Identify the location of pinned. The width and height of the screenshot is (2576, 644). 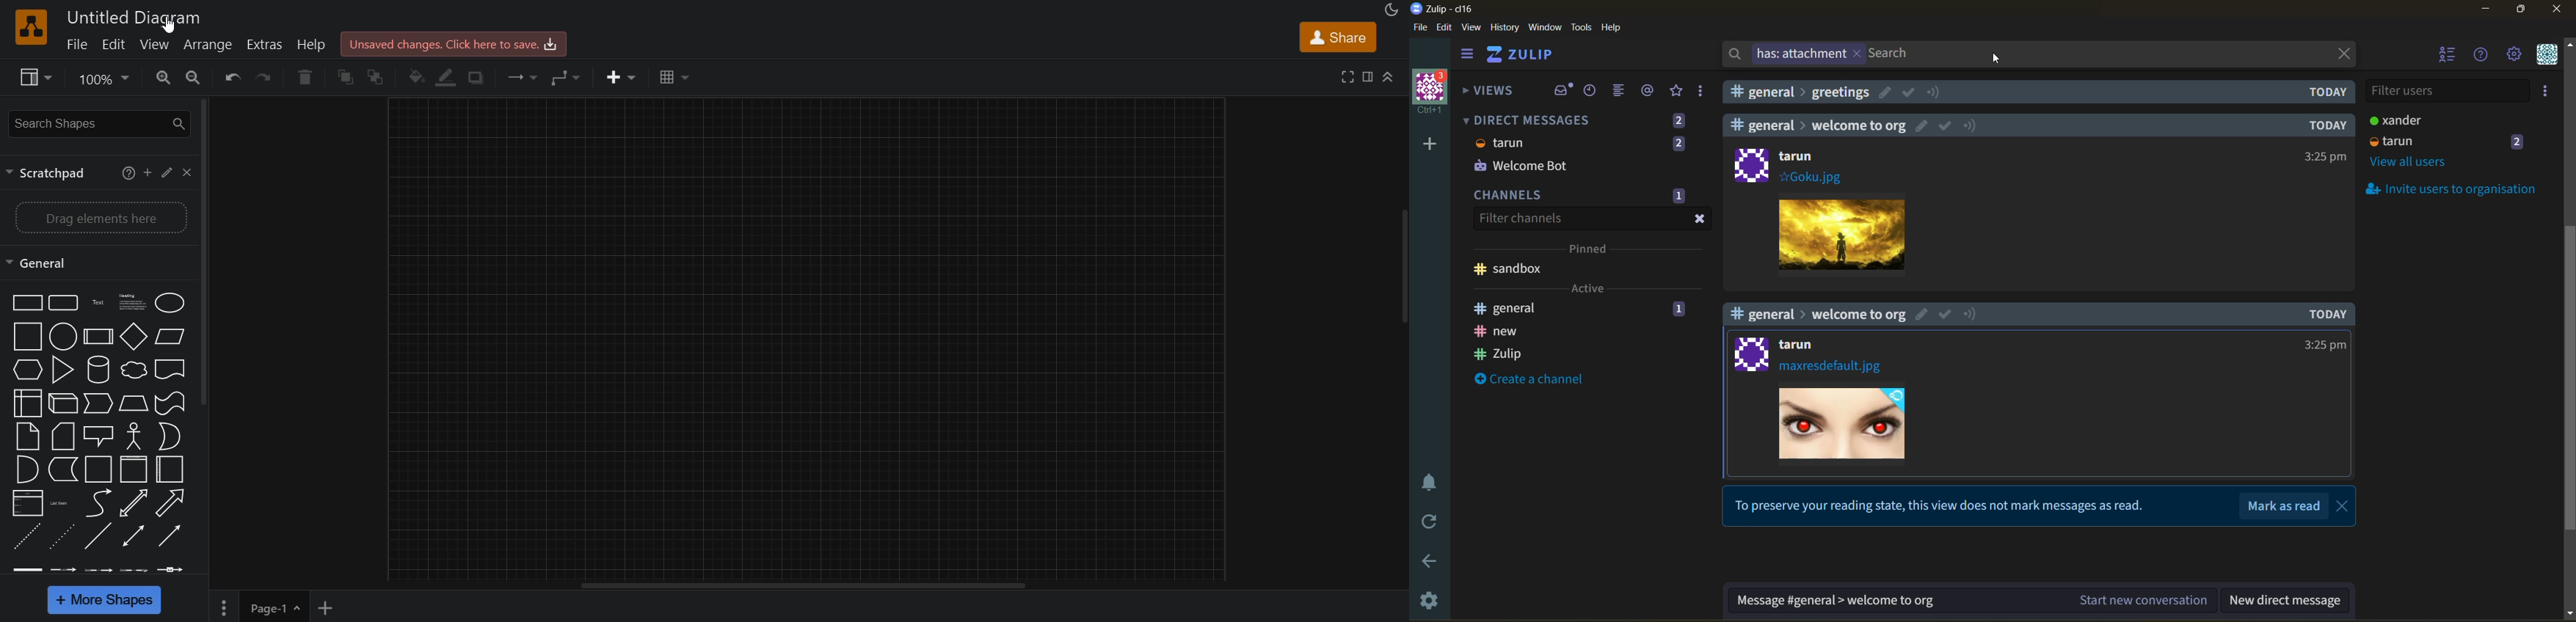
(1590, 250).